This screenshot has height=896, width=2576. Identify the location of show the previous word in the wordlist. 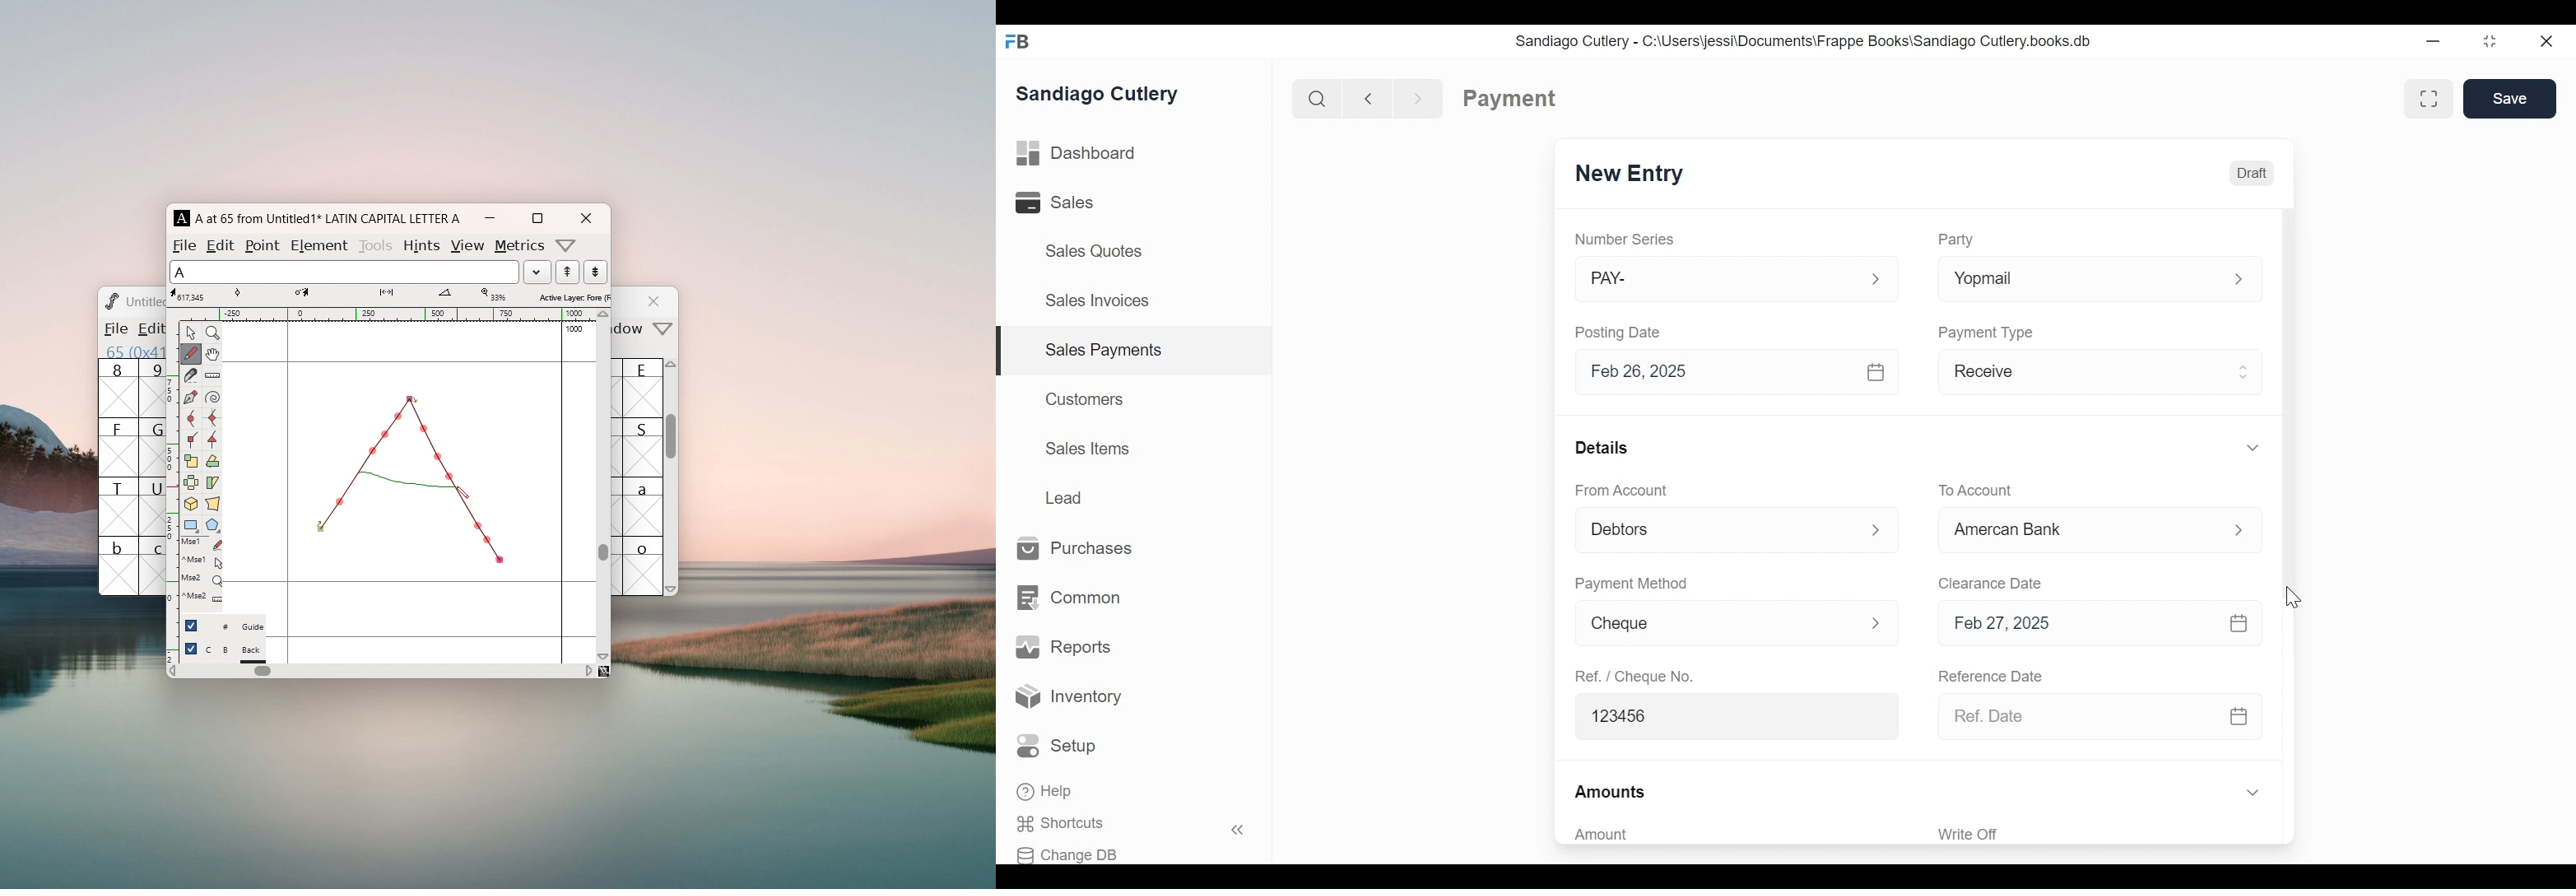
(595, 272).